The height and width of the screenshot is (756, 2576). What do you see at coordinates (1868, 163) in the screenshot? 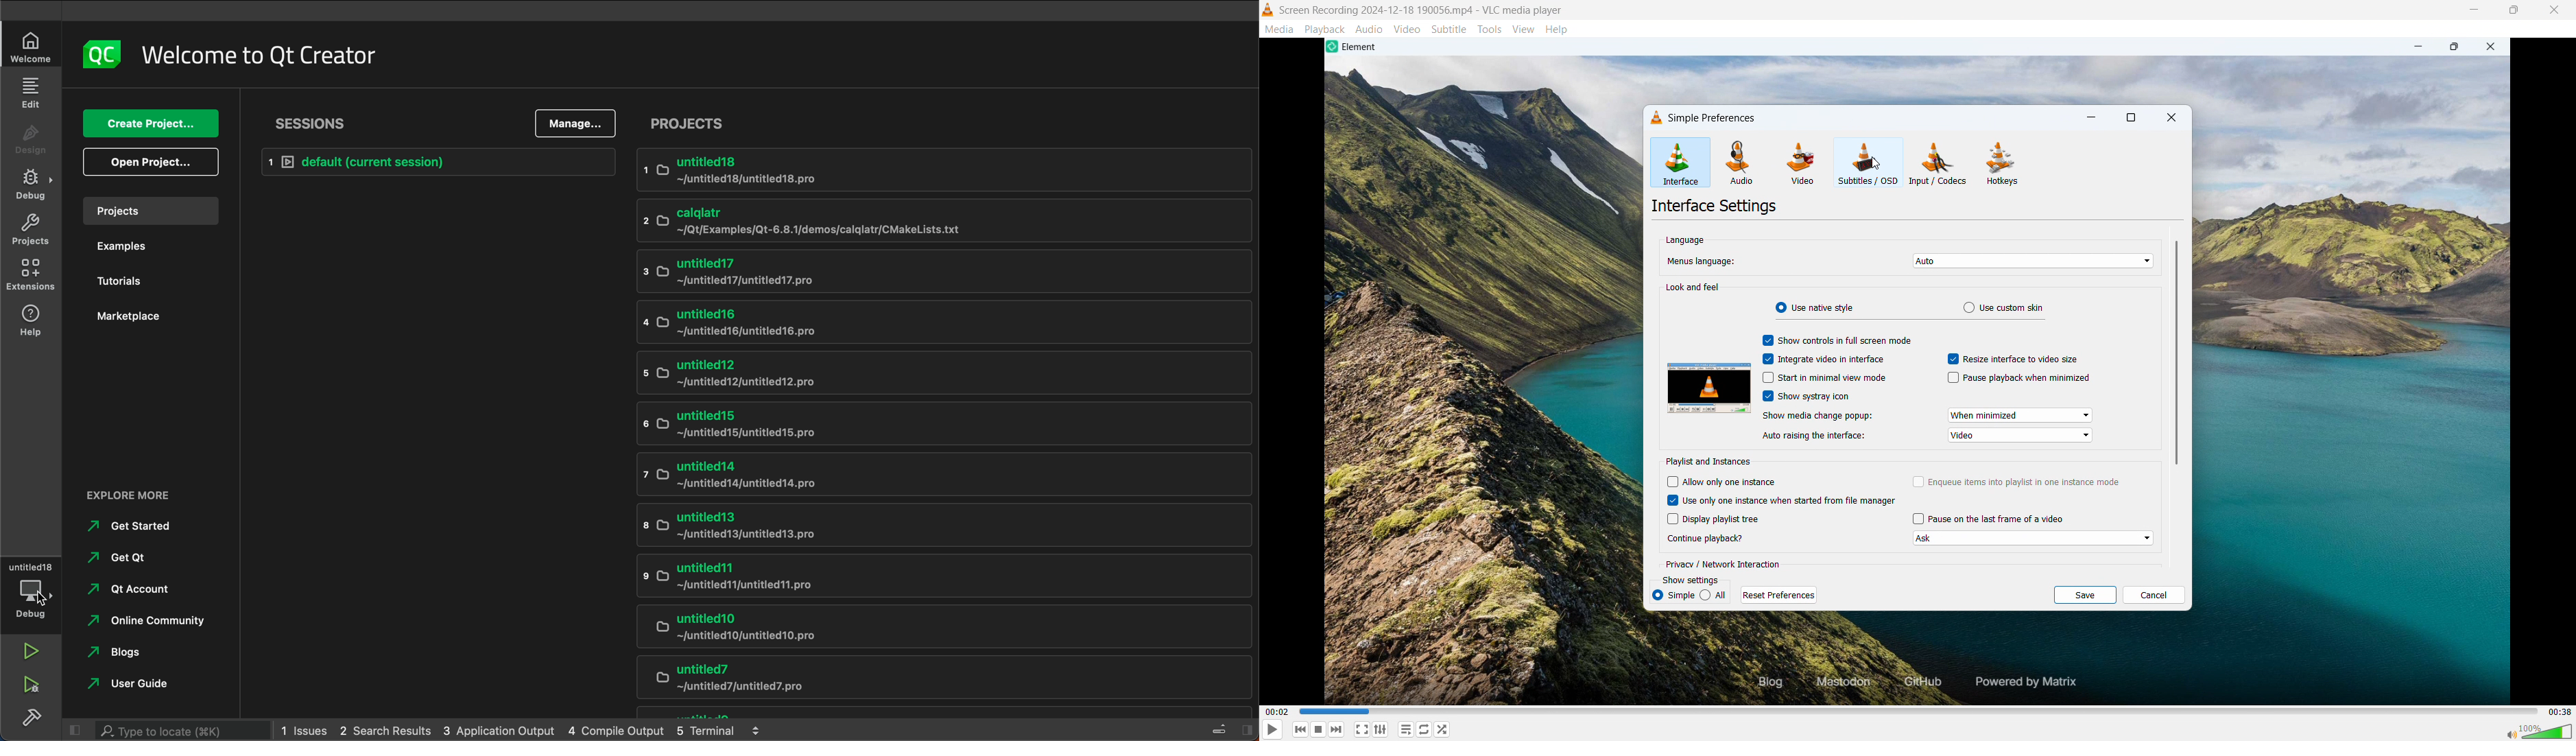
I see `subtitles/OSD` at bounding box center [1868, 163].